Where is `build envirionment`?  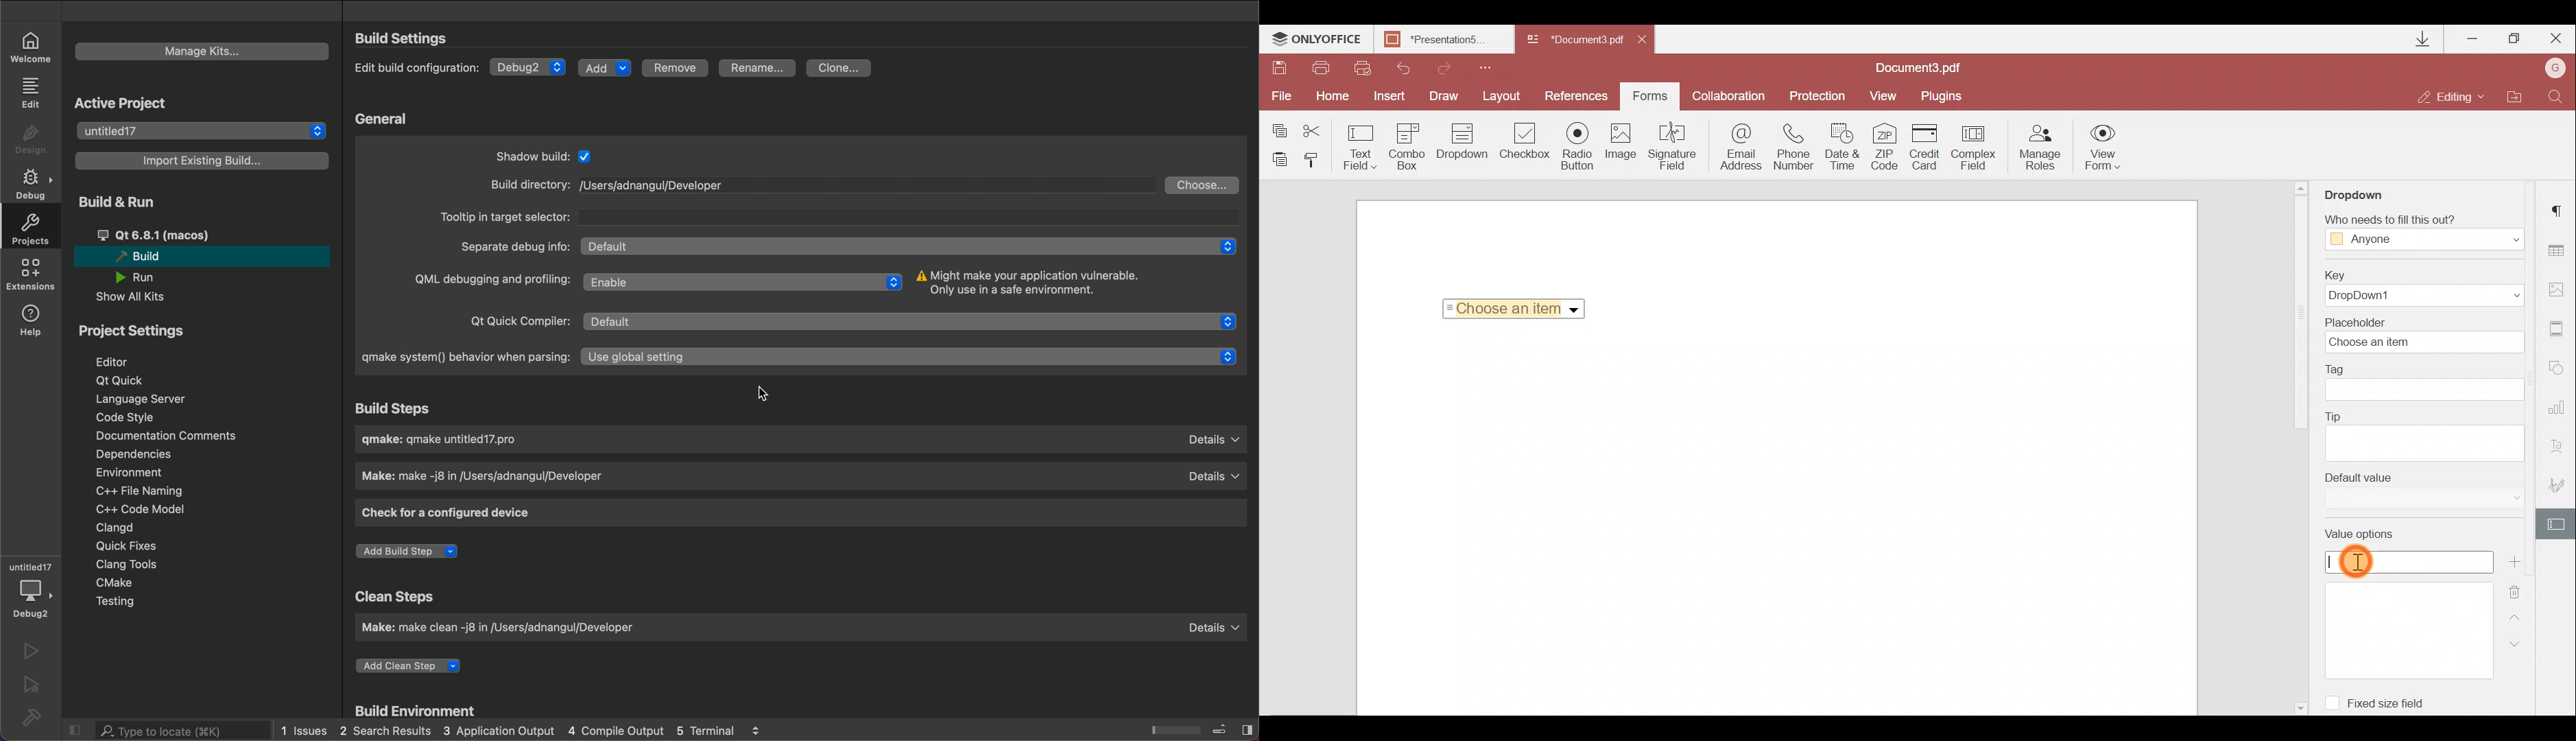
build envirionment is located at coordinates (417, 701).